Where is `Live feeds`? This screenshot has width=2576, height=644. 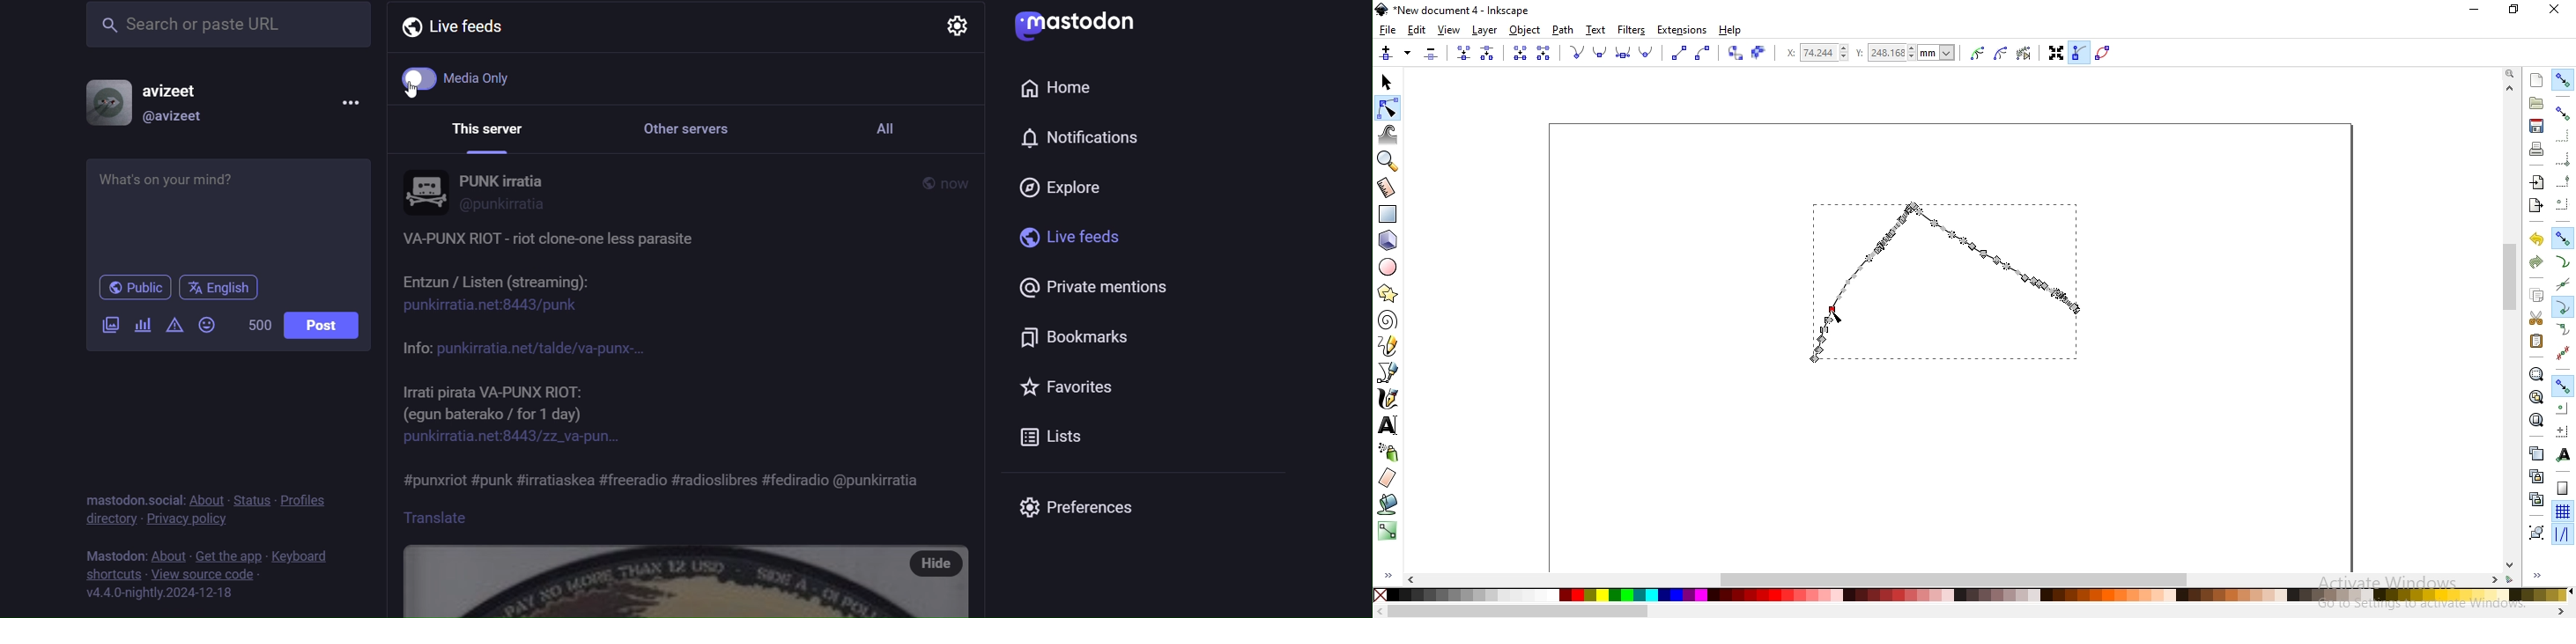
Live feeds is located at coordinates (459, 30).